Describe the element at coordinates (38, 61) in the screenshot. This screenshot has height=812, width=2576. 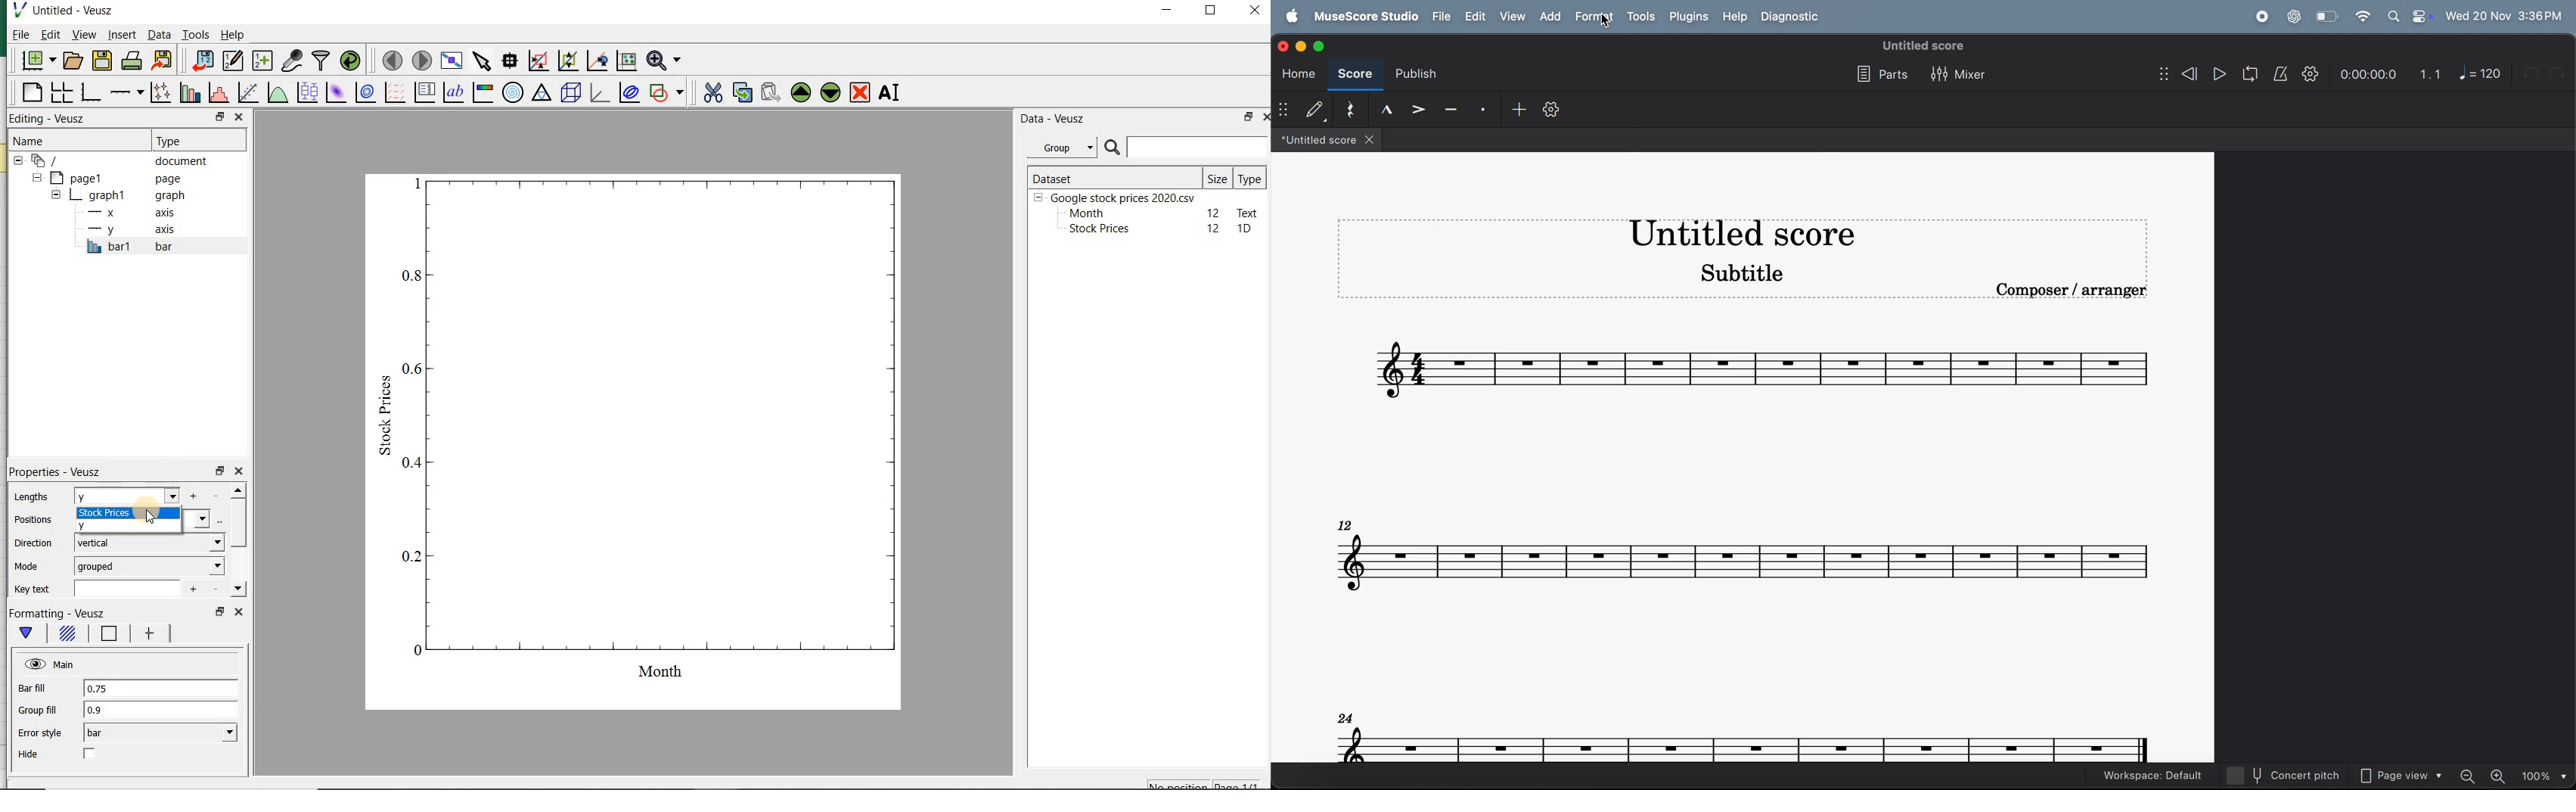
I see `new document` at that location.